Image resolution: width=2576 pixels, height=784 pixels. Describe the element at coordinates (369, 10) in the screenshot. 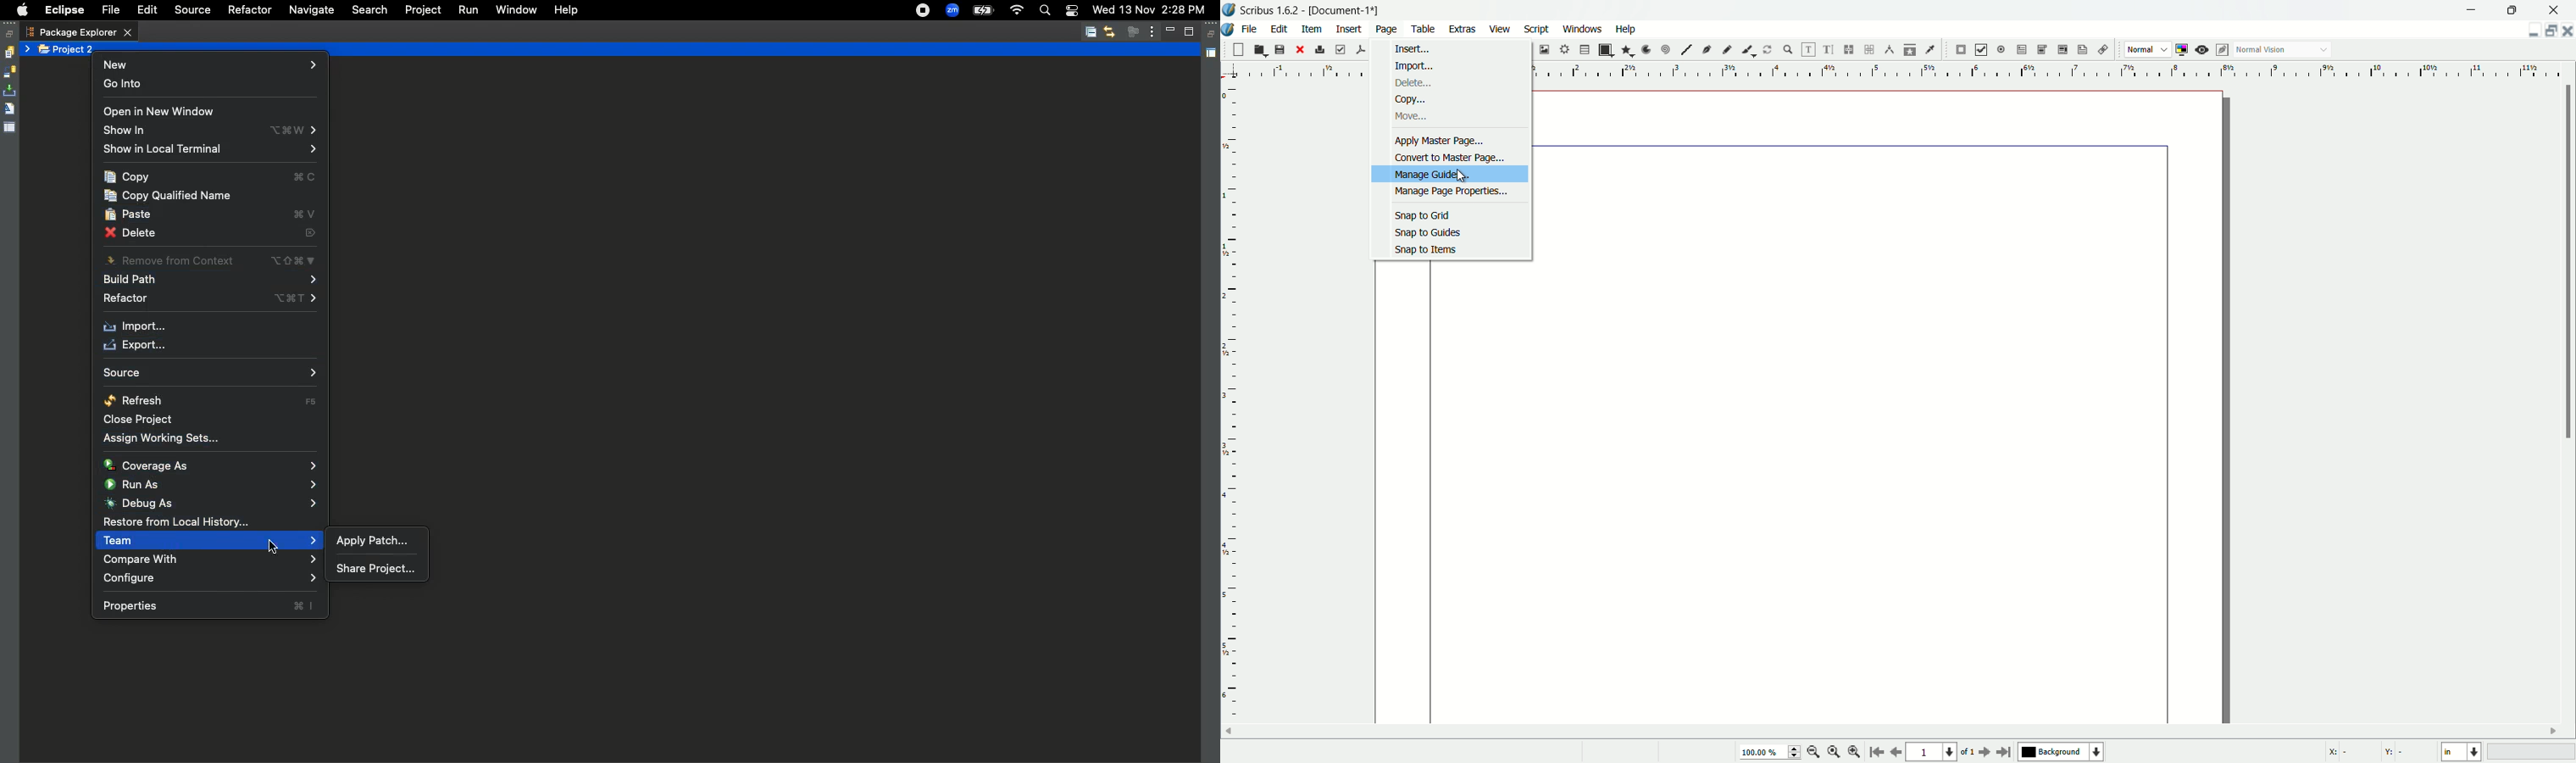

I see `Search` at that location.